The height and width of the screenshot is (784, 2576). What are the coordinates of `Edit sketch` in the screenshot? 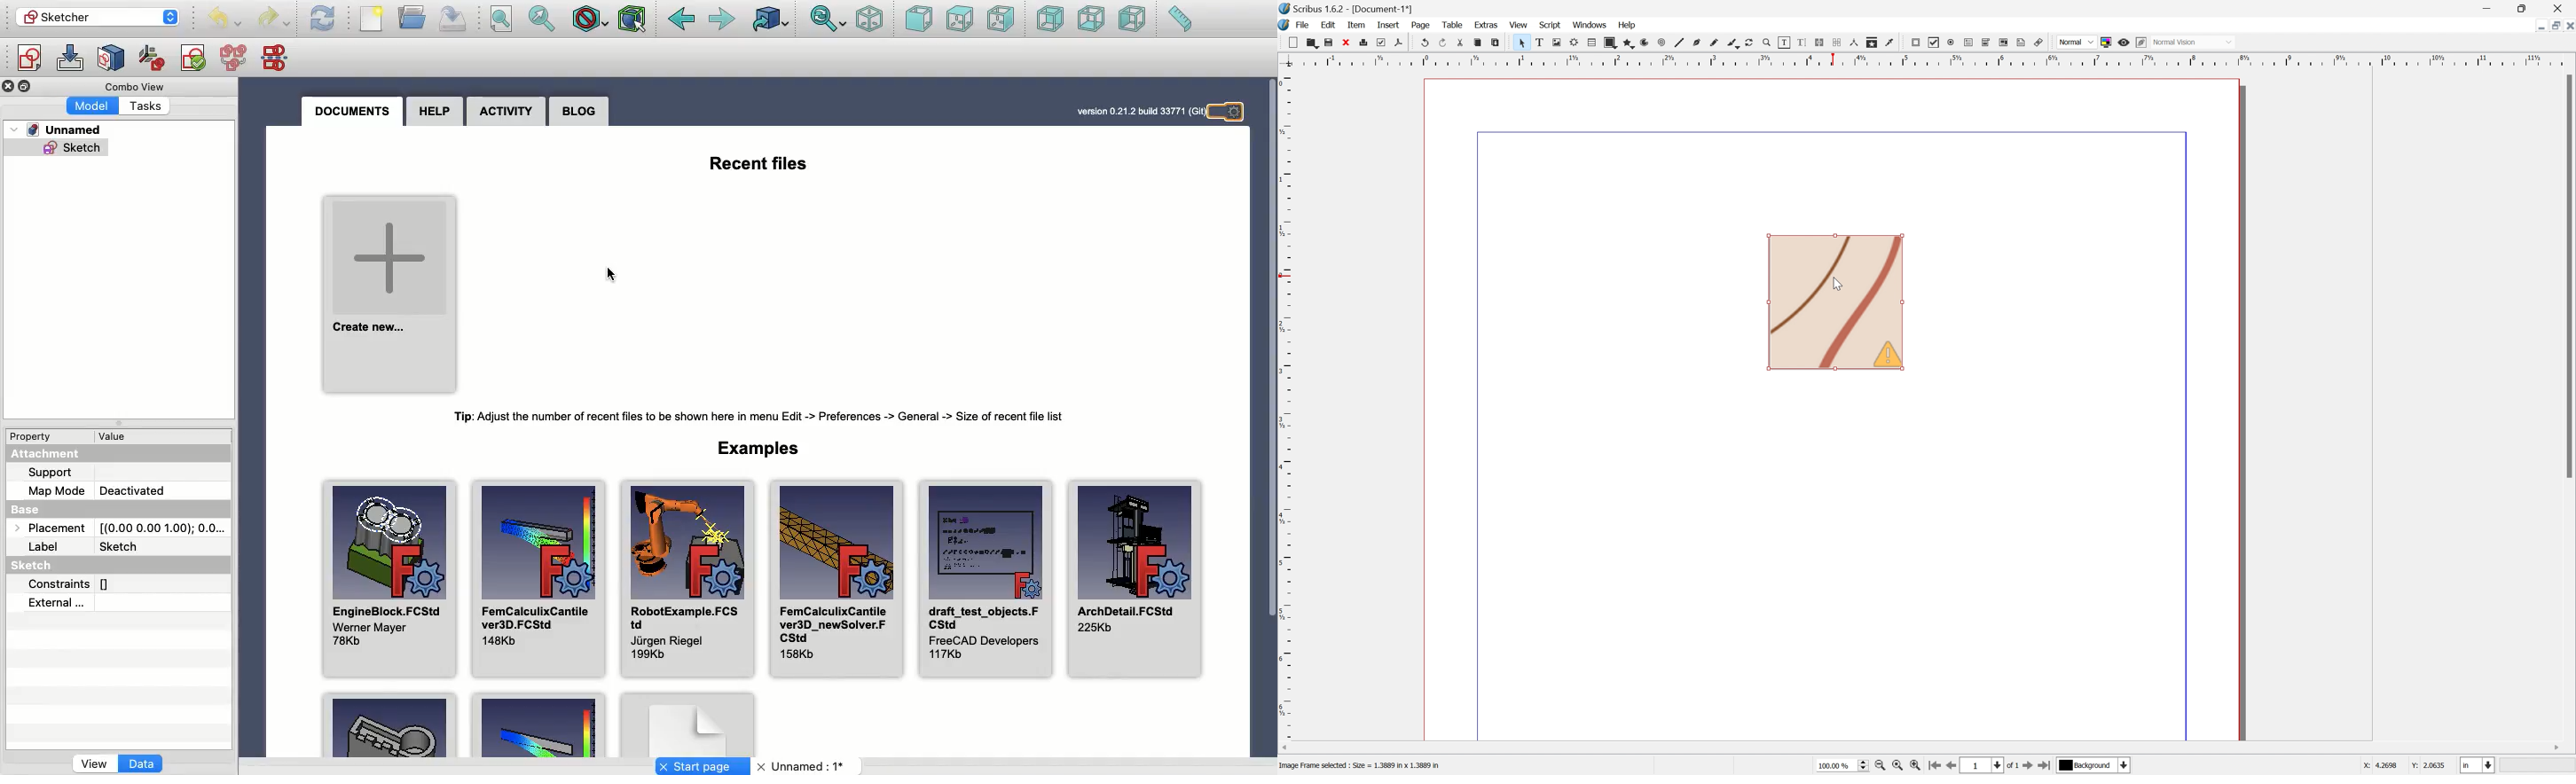 It's located at (72, 59).